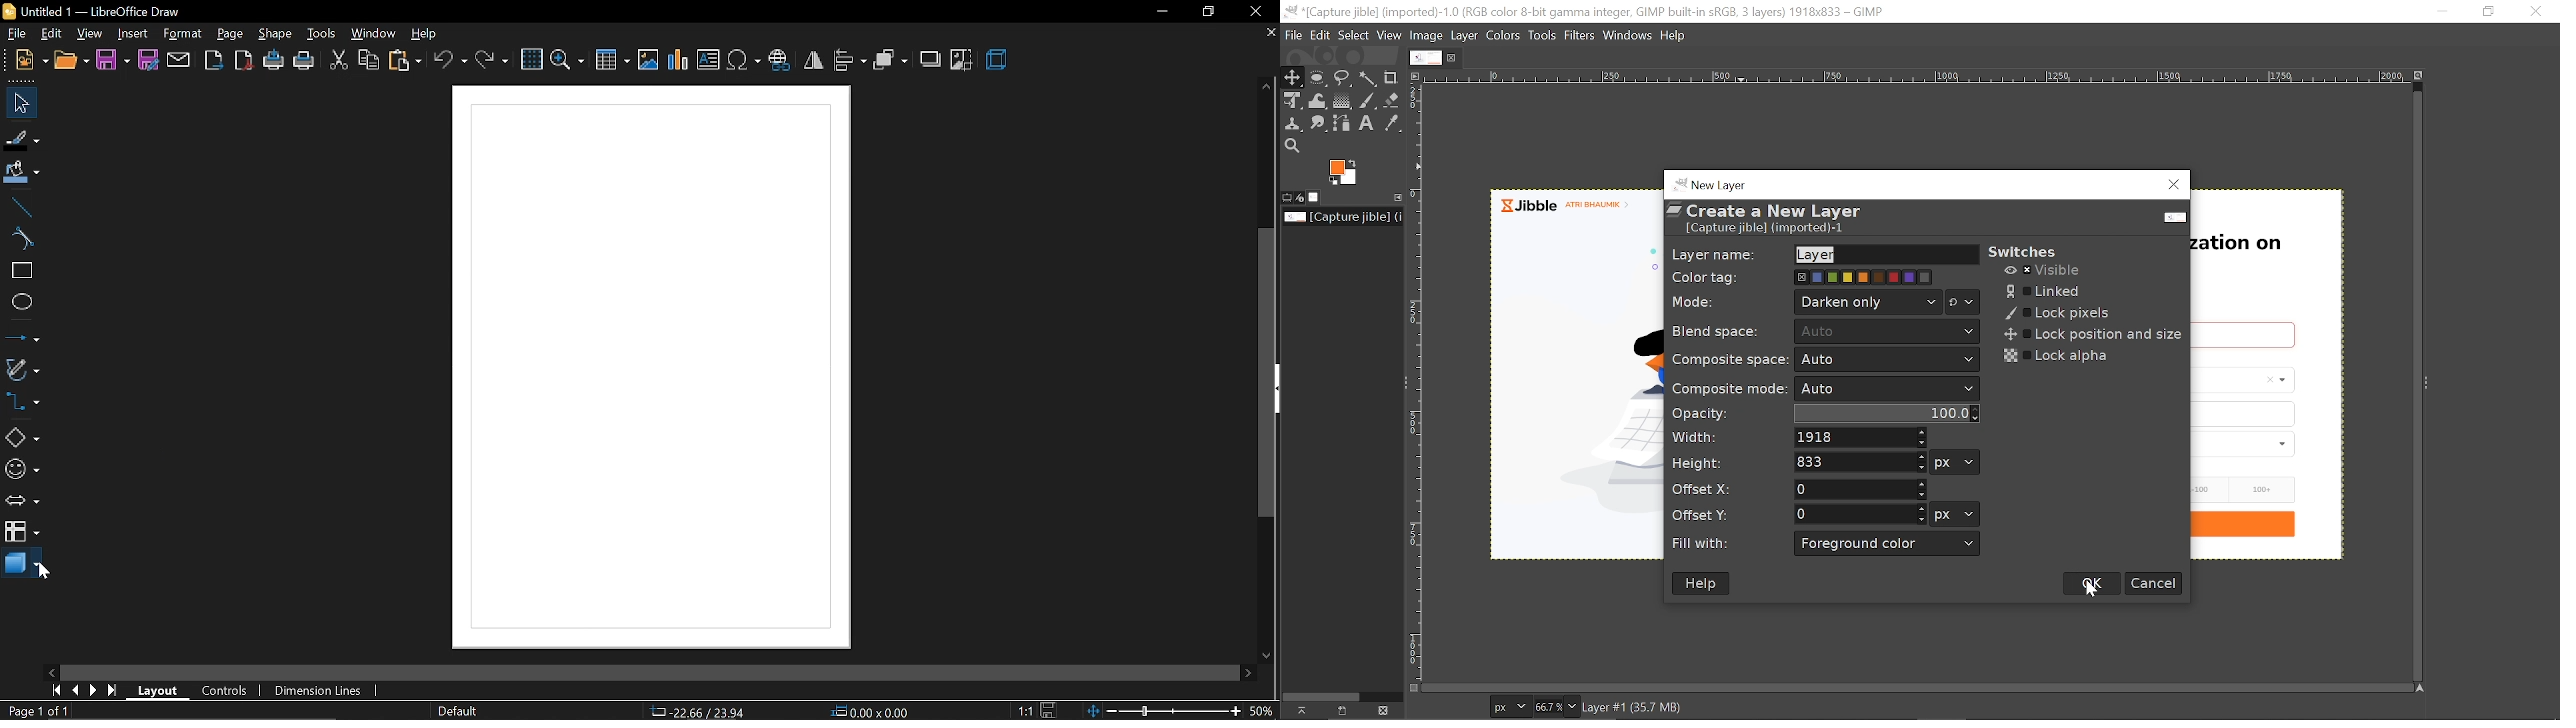  I want to click on controls, so click(227, 691).